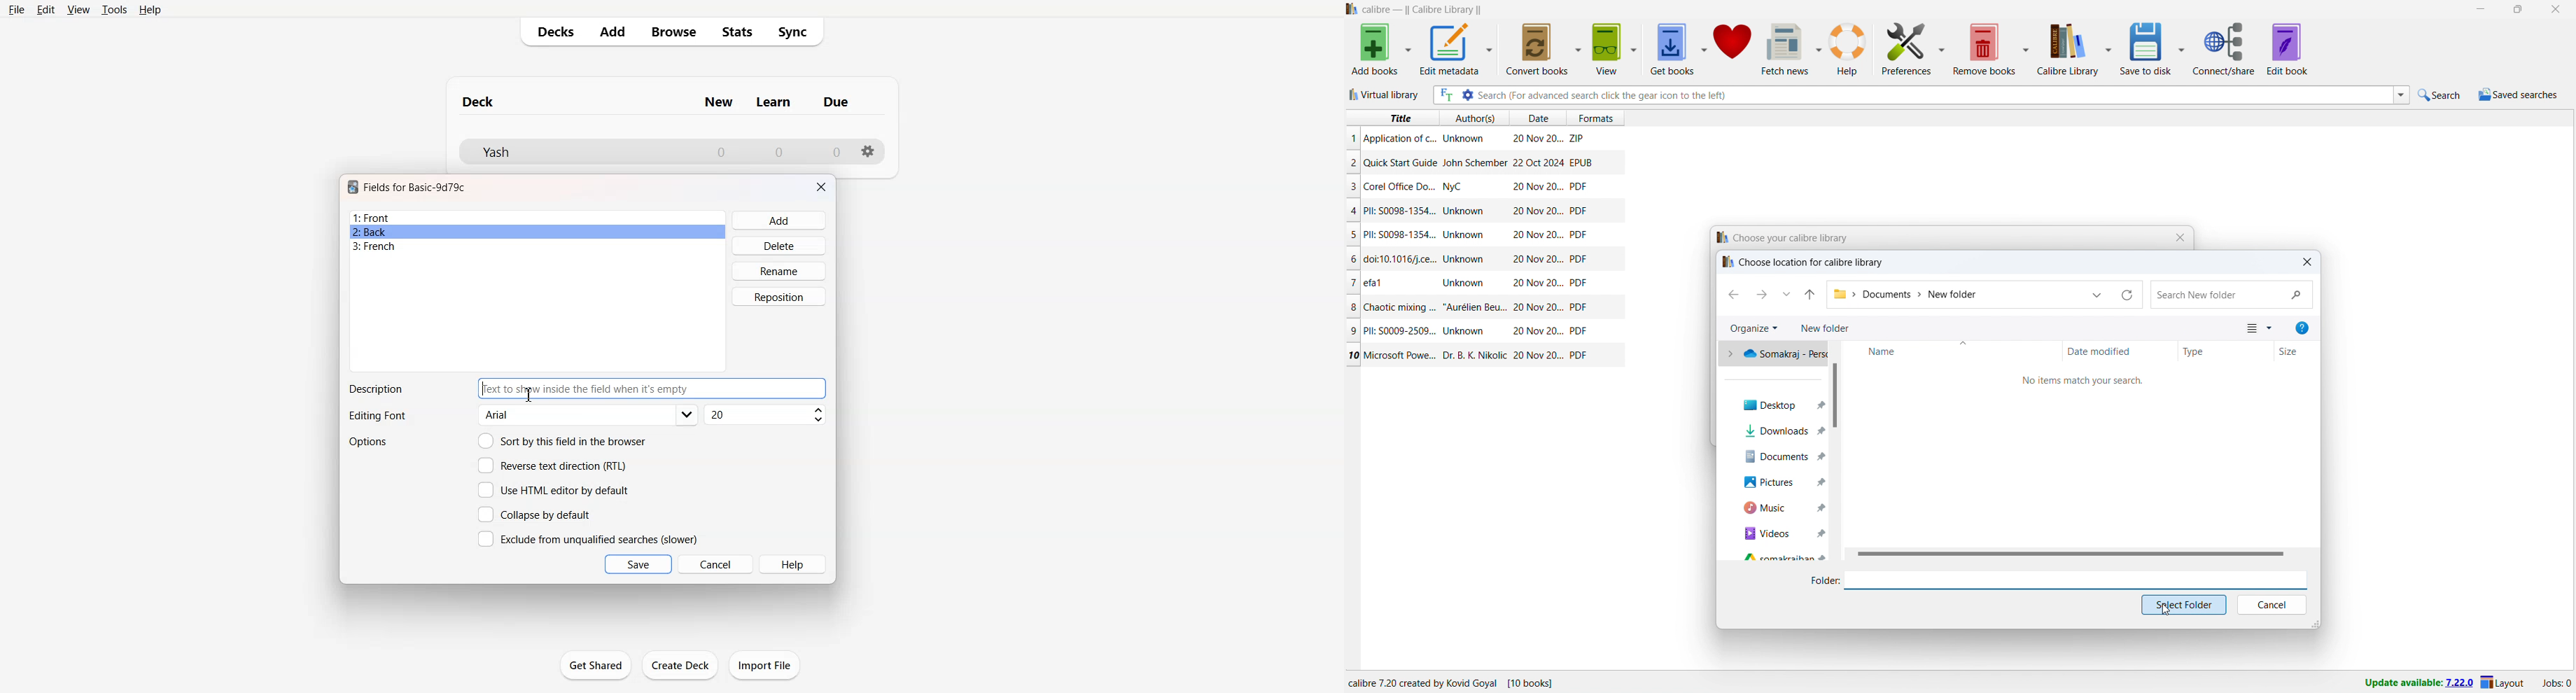 The height and width of the screenshot is (700, 2576). What do you see at coordinates (375, 389) in the screenshot?
I see `Text` at bounding box center [375, 389].